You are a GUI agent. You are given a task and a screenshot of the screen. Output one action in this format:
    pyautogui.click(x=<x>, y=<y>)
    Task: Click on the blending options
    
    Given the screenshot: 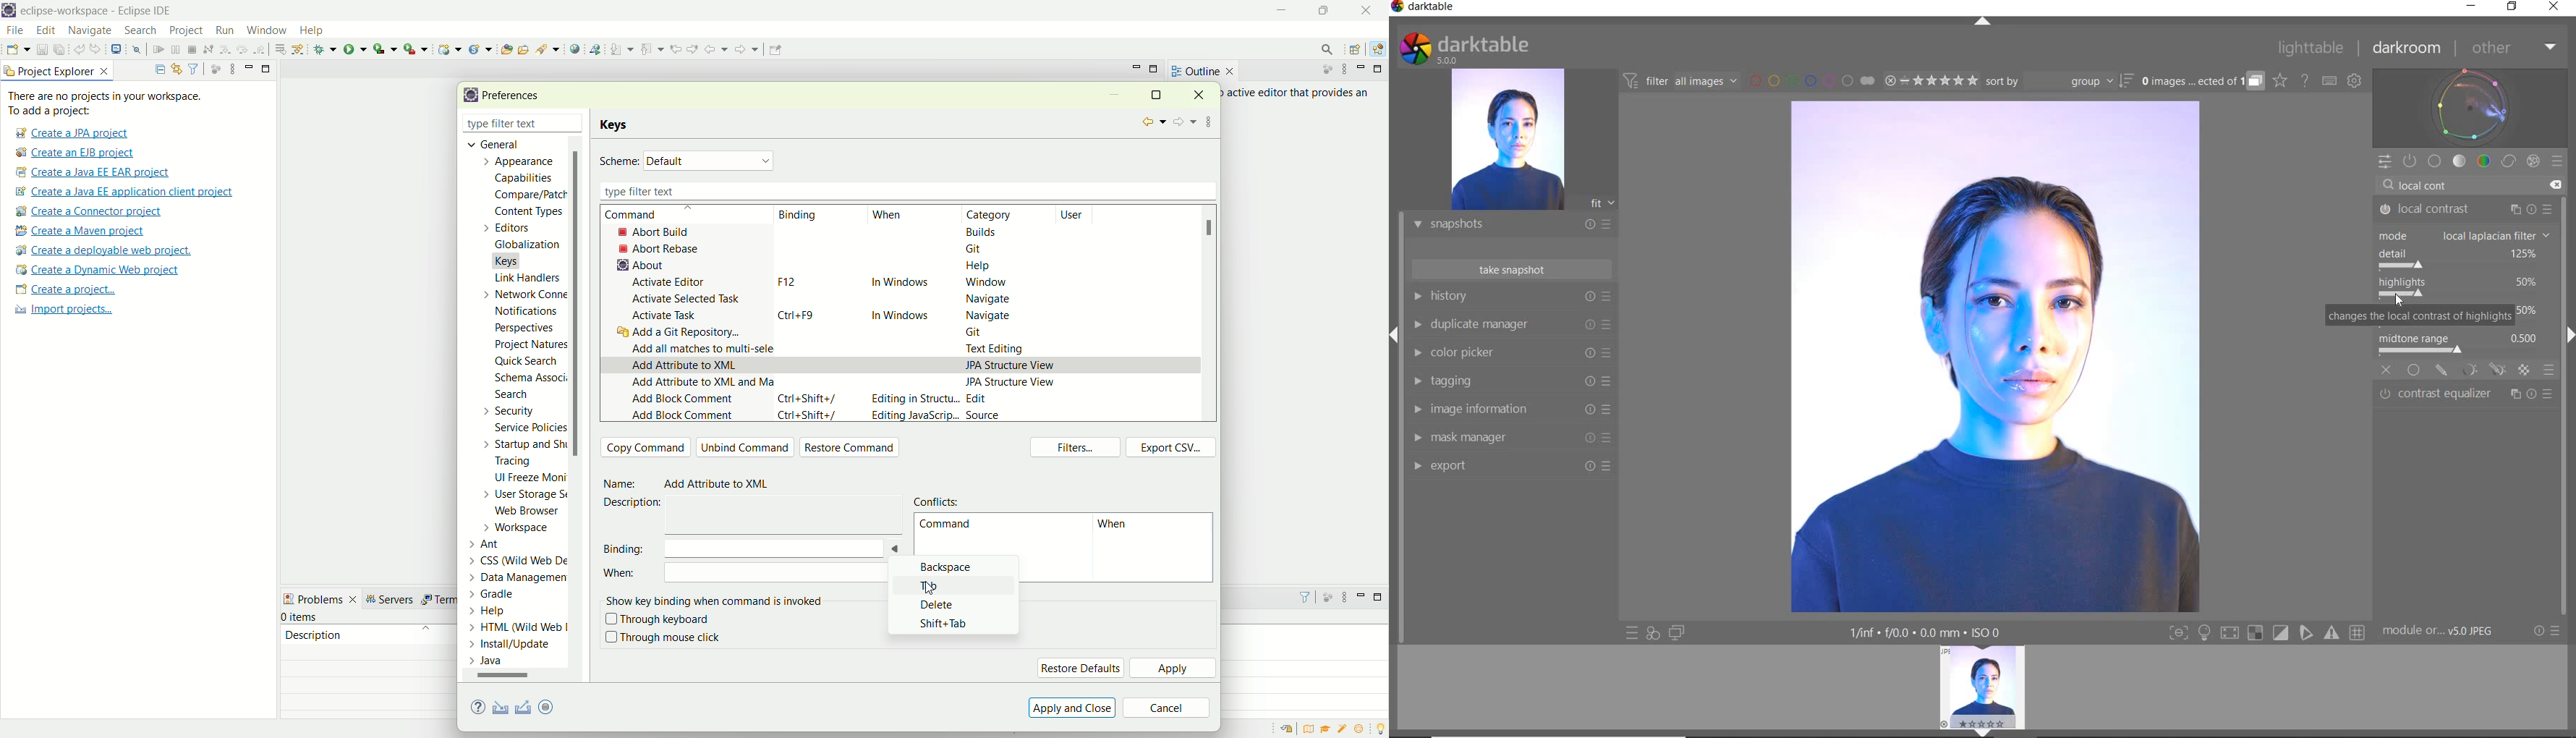 What is the action you would take?
    pyautogui.click(x=2549, y=369)
    